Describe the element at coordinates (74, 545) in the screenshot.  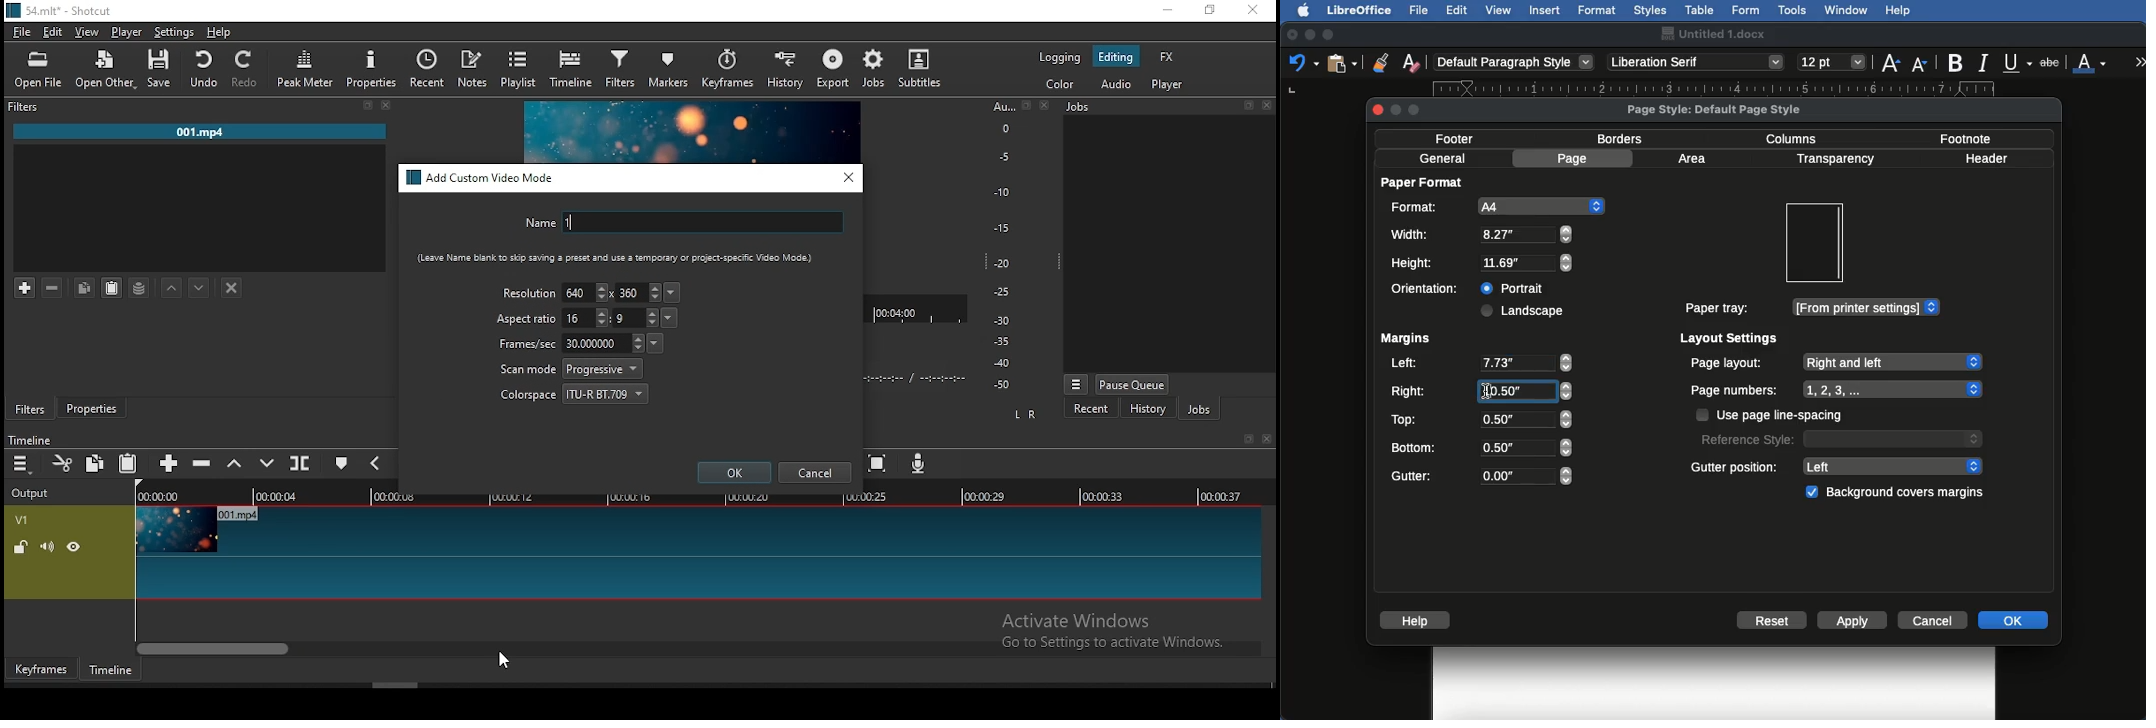
I see `hide video track` at that location.